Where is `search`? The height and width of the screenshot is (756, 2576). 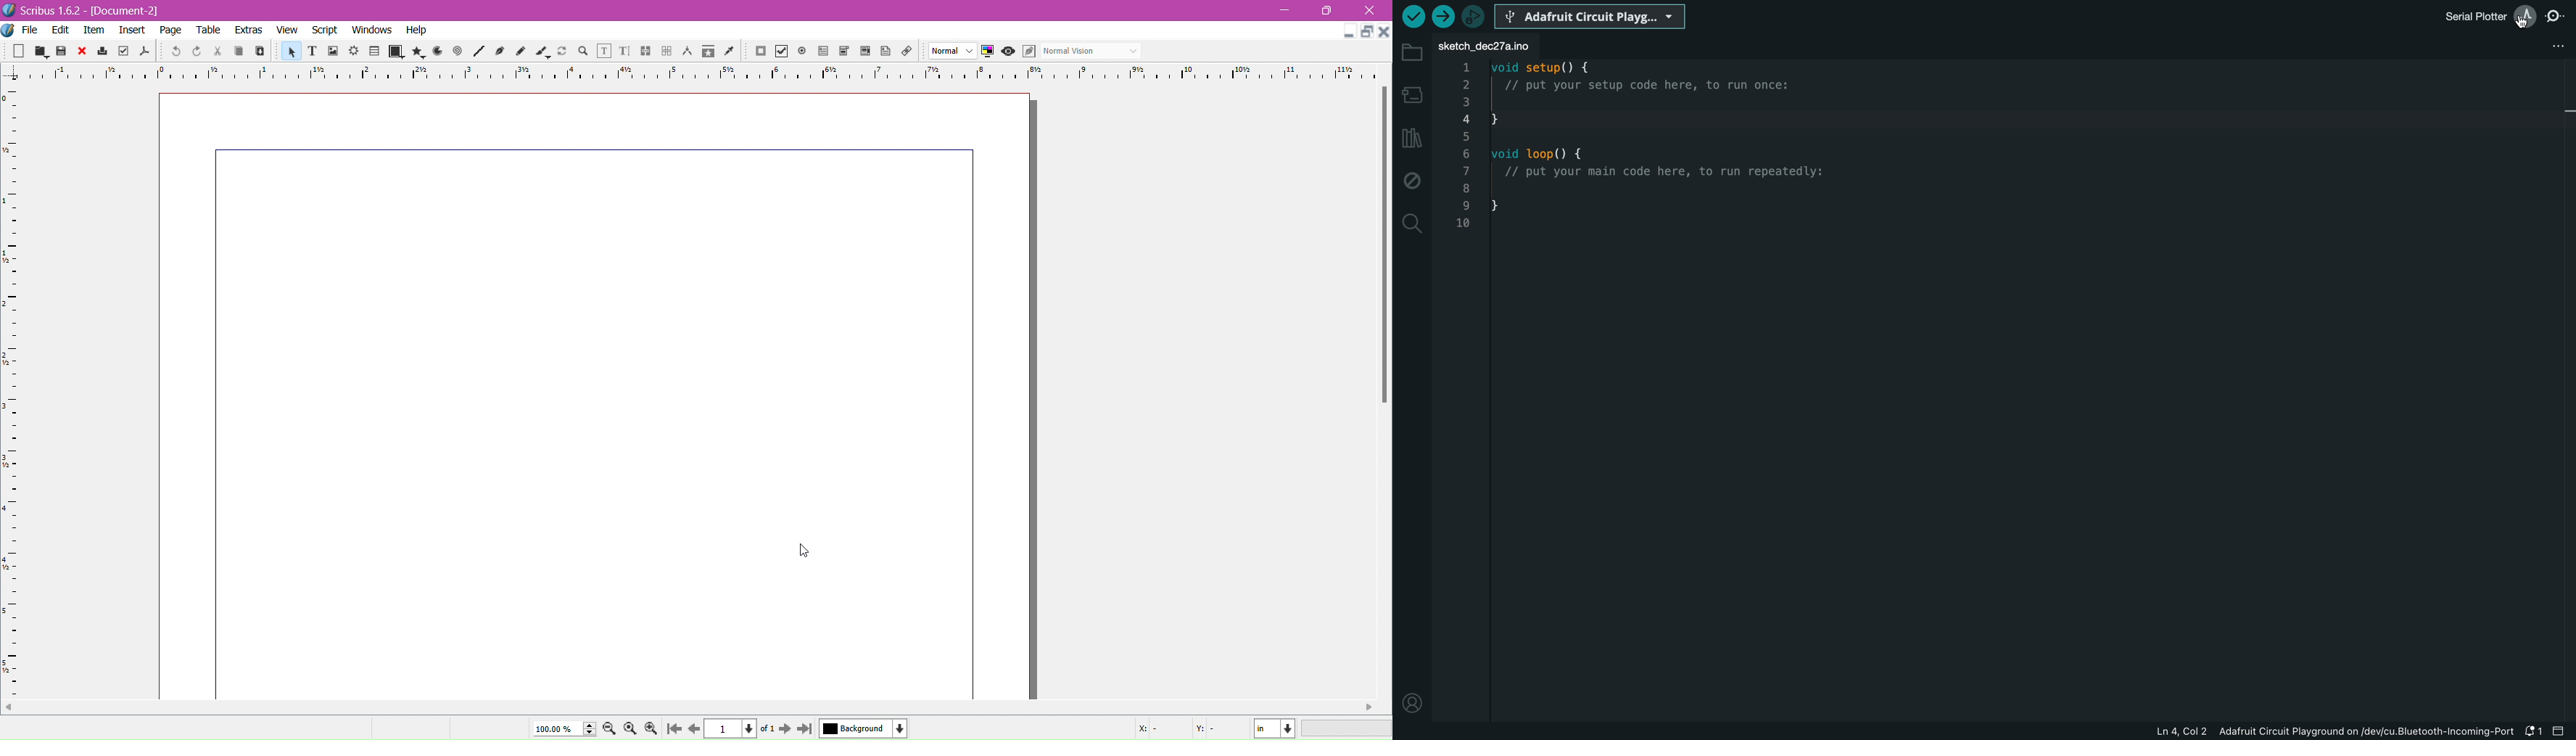 search is located at coordinates (582, 52).